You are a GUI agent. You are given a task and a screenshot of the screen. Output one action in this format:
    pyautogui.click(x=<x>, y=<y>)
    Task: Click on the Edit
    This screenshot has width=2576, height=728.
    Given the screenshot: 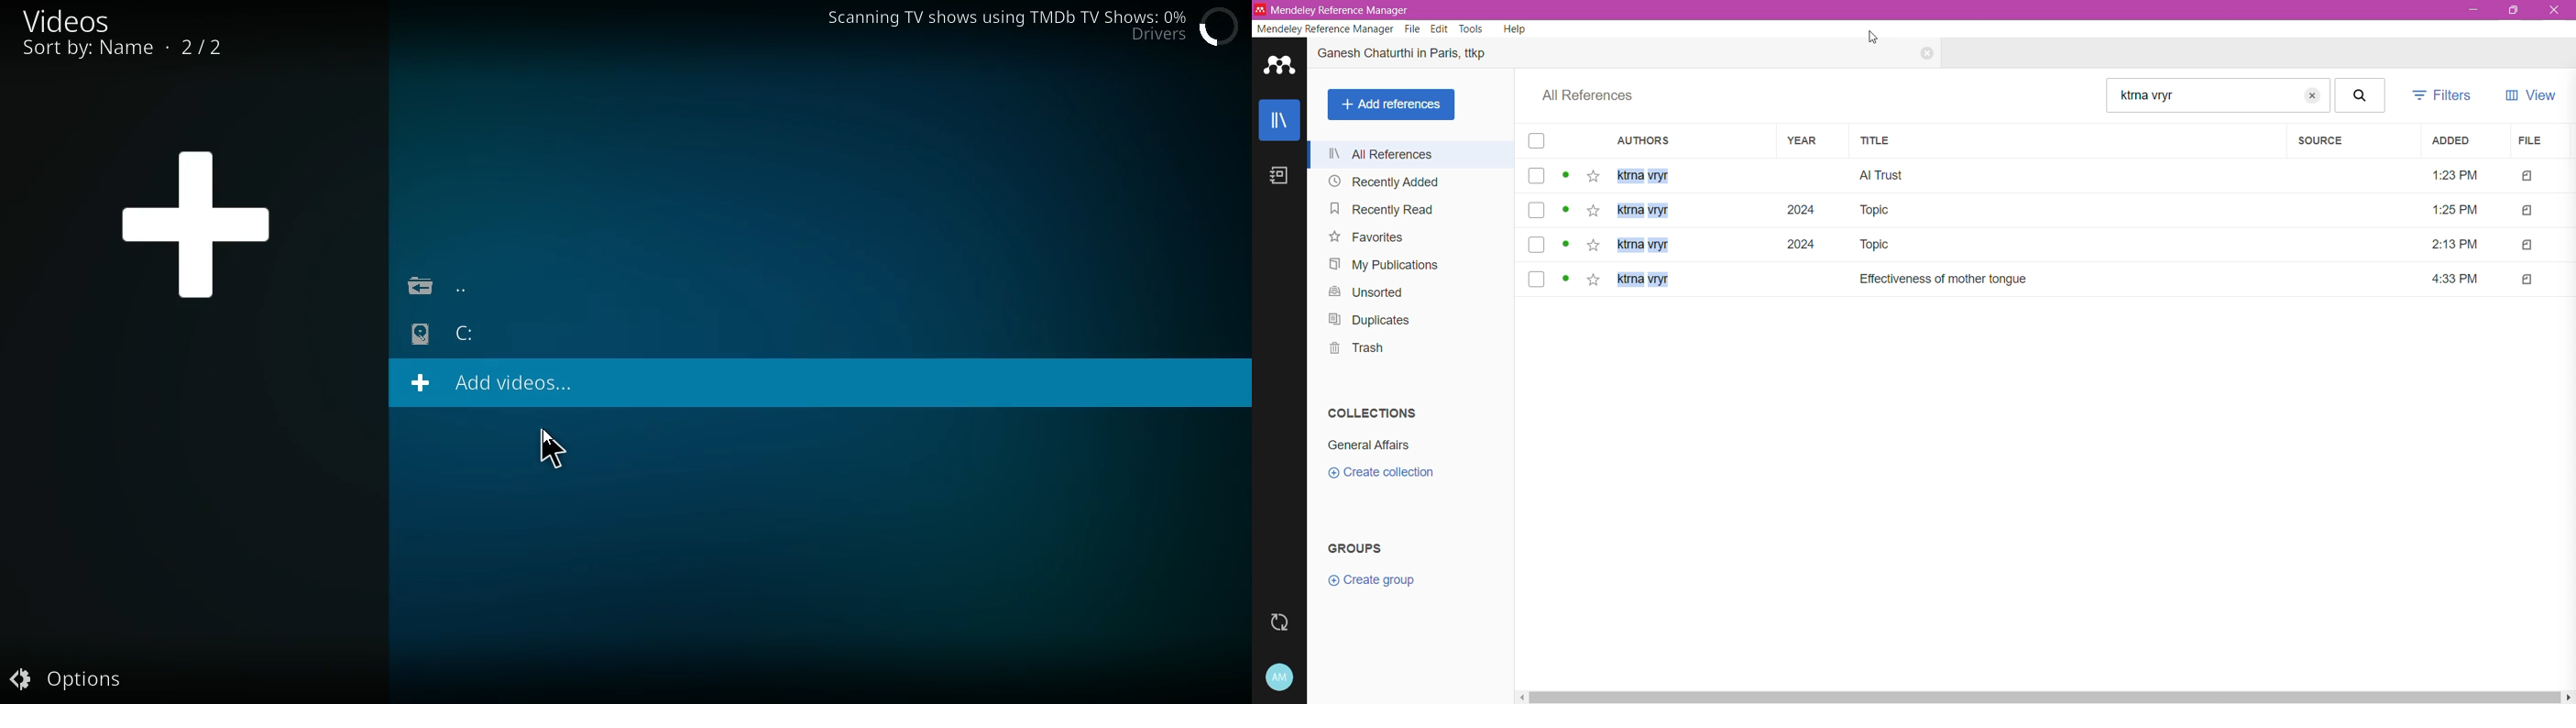 What is the action you would take?
    pyautogui.click(x=1439, y=29)
    